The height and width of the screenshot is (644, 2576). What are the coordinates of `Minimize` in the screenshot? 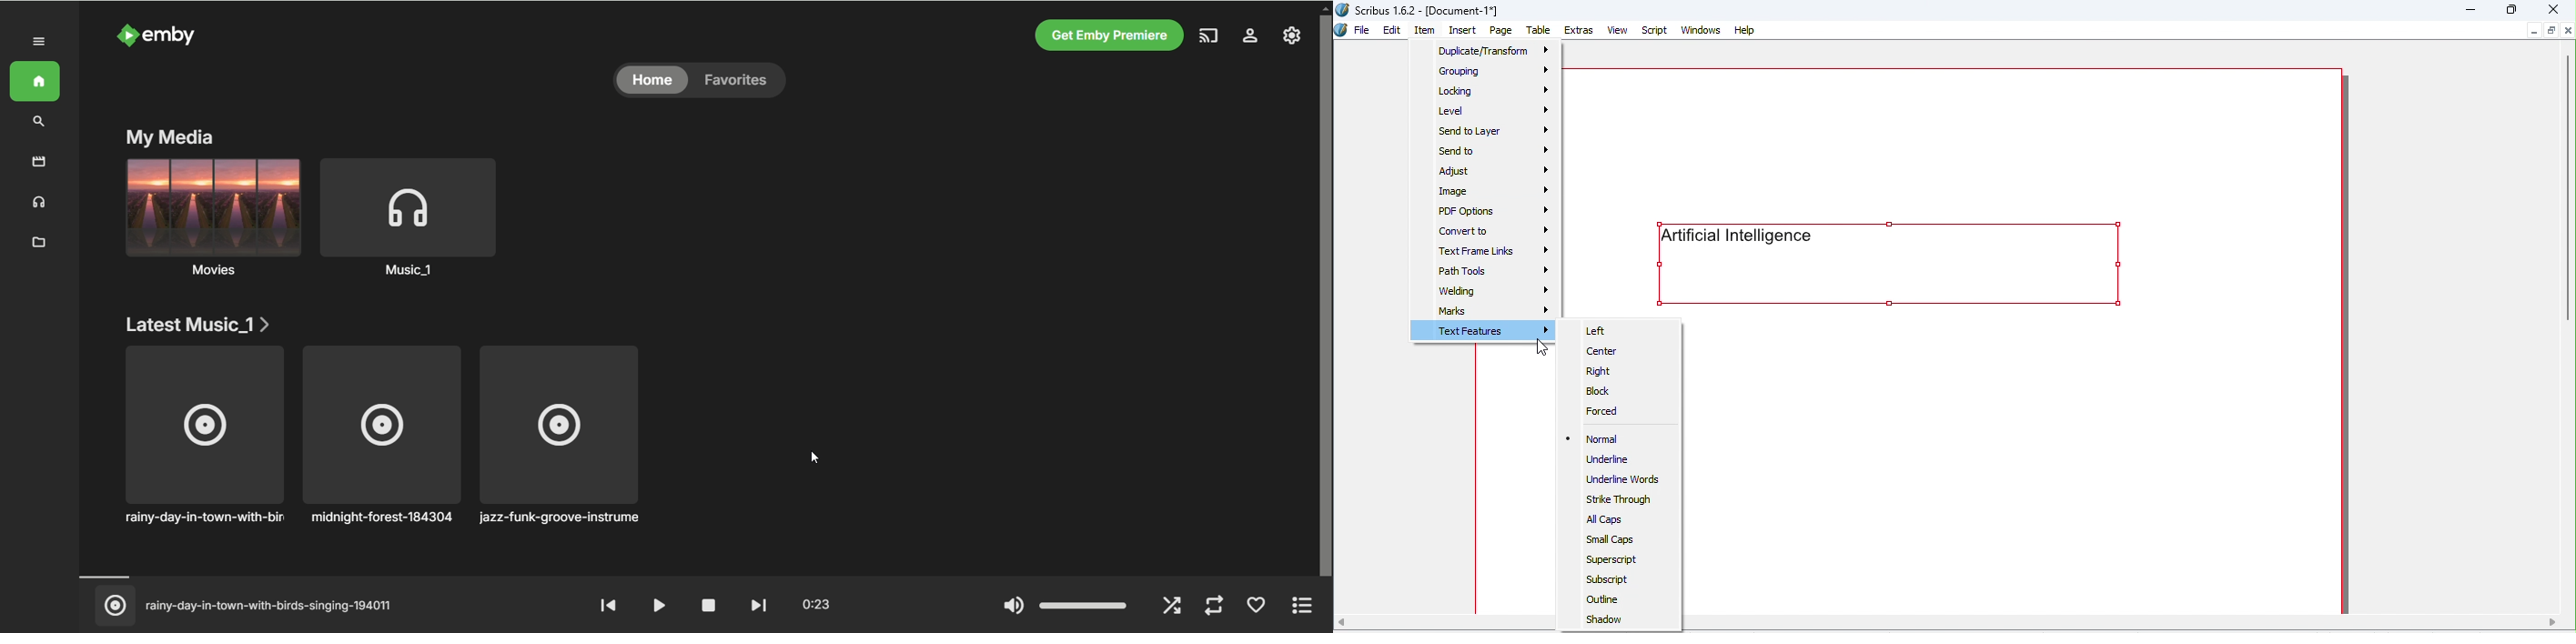 It's located at (2470, 10).